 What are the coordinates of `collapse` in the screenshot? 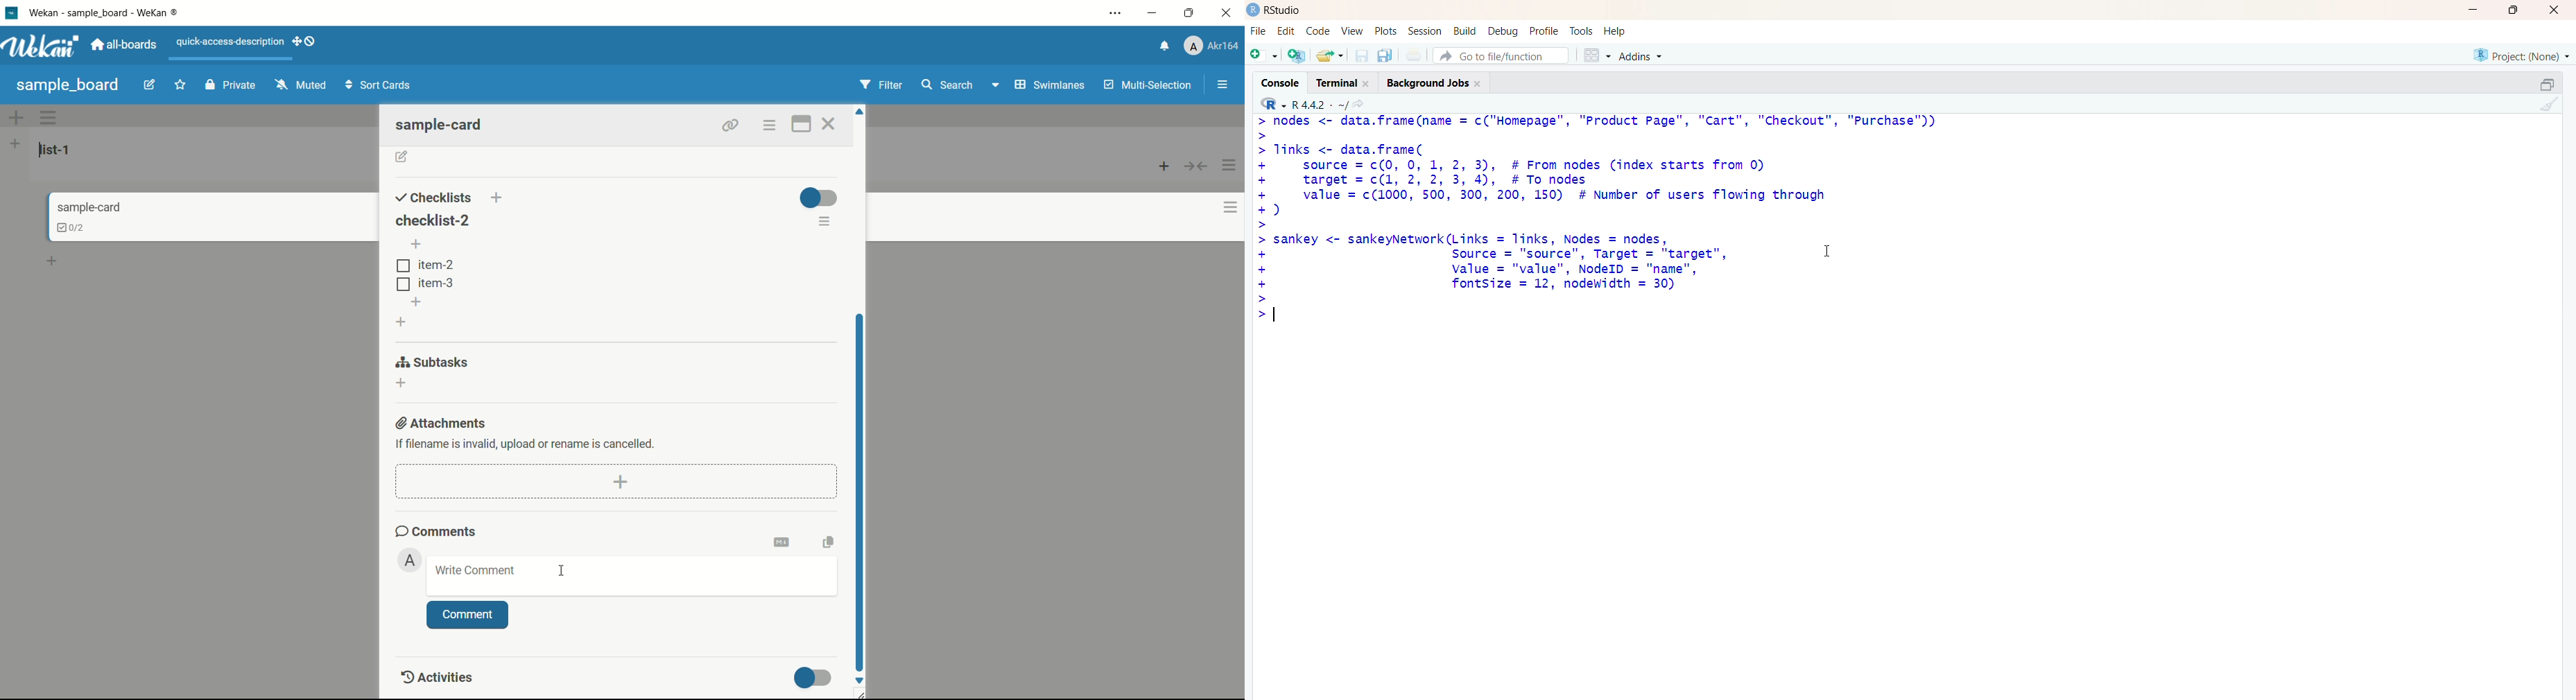 It's located at (1197, 167).